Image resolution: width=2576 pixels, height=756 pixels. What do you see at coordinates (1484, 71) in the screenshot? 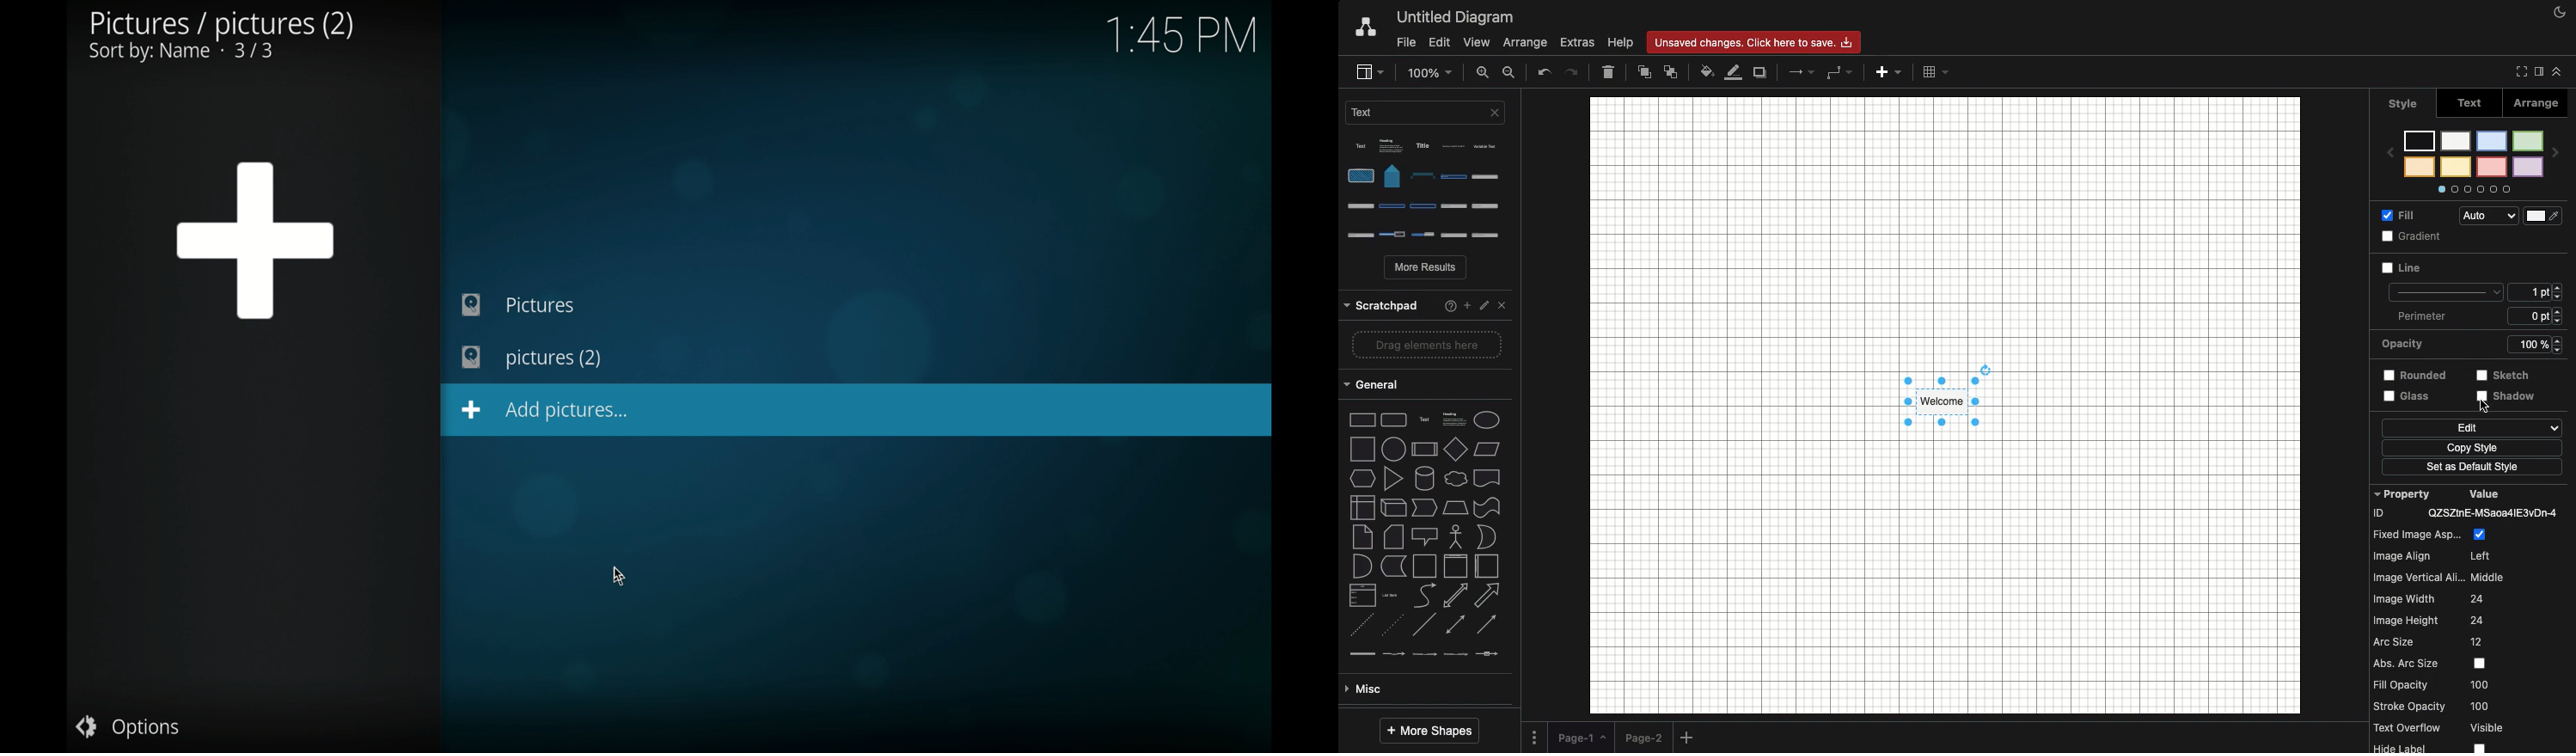
I see `Zoom in` at bounding box center [1484, 71].